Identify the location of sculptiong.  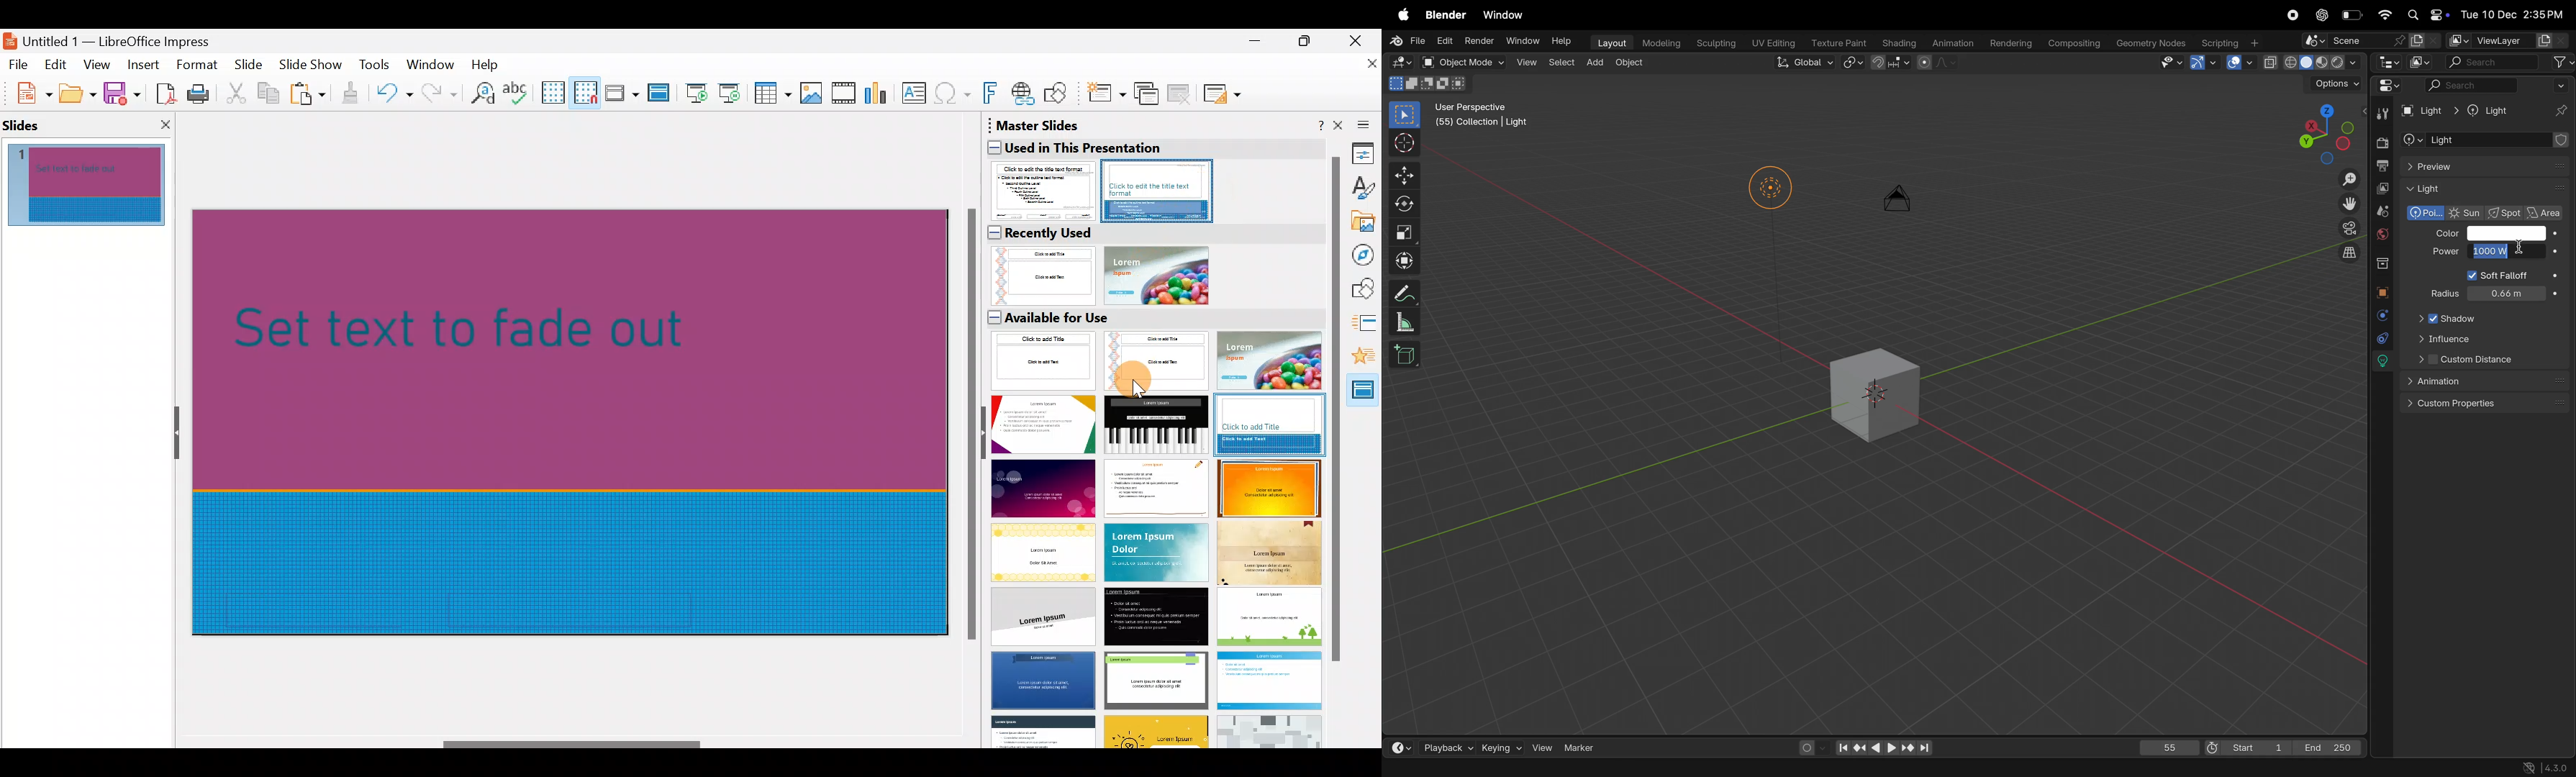
(1716, 41).